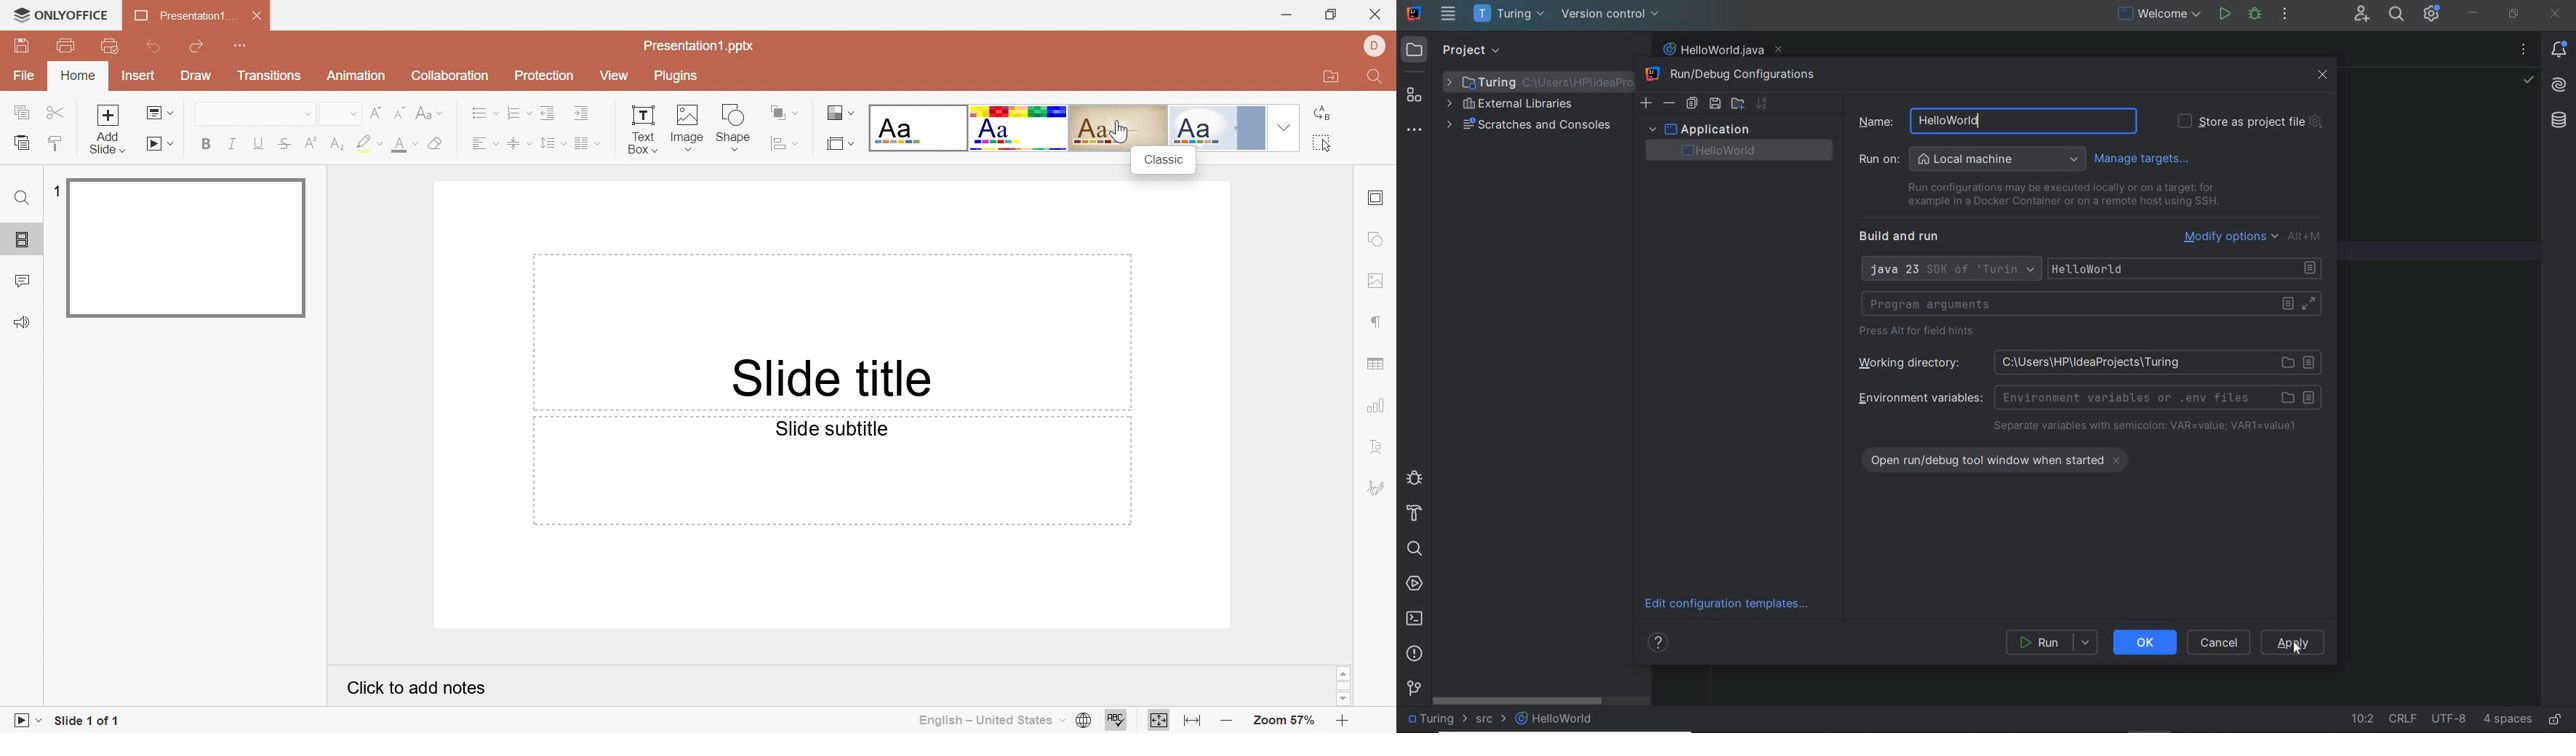 This screenshot has width=2576, height=756. What do you see at coordinates (1084, 722) in the screenshot?
I see `Set document language` at bounding box center [1084, 722].